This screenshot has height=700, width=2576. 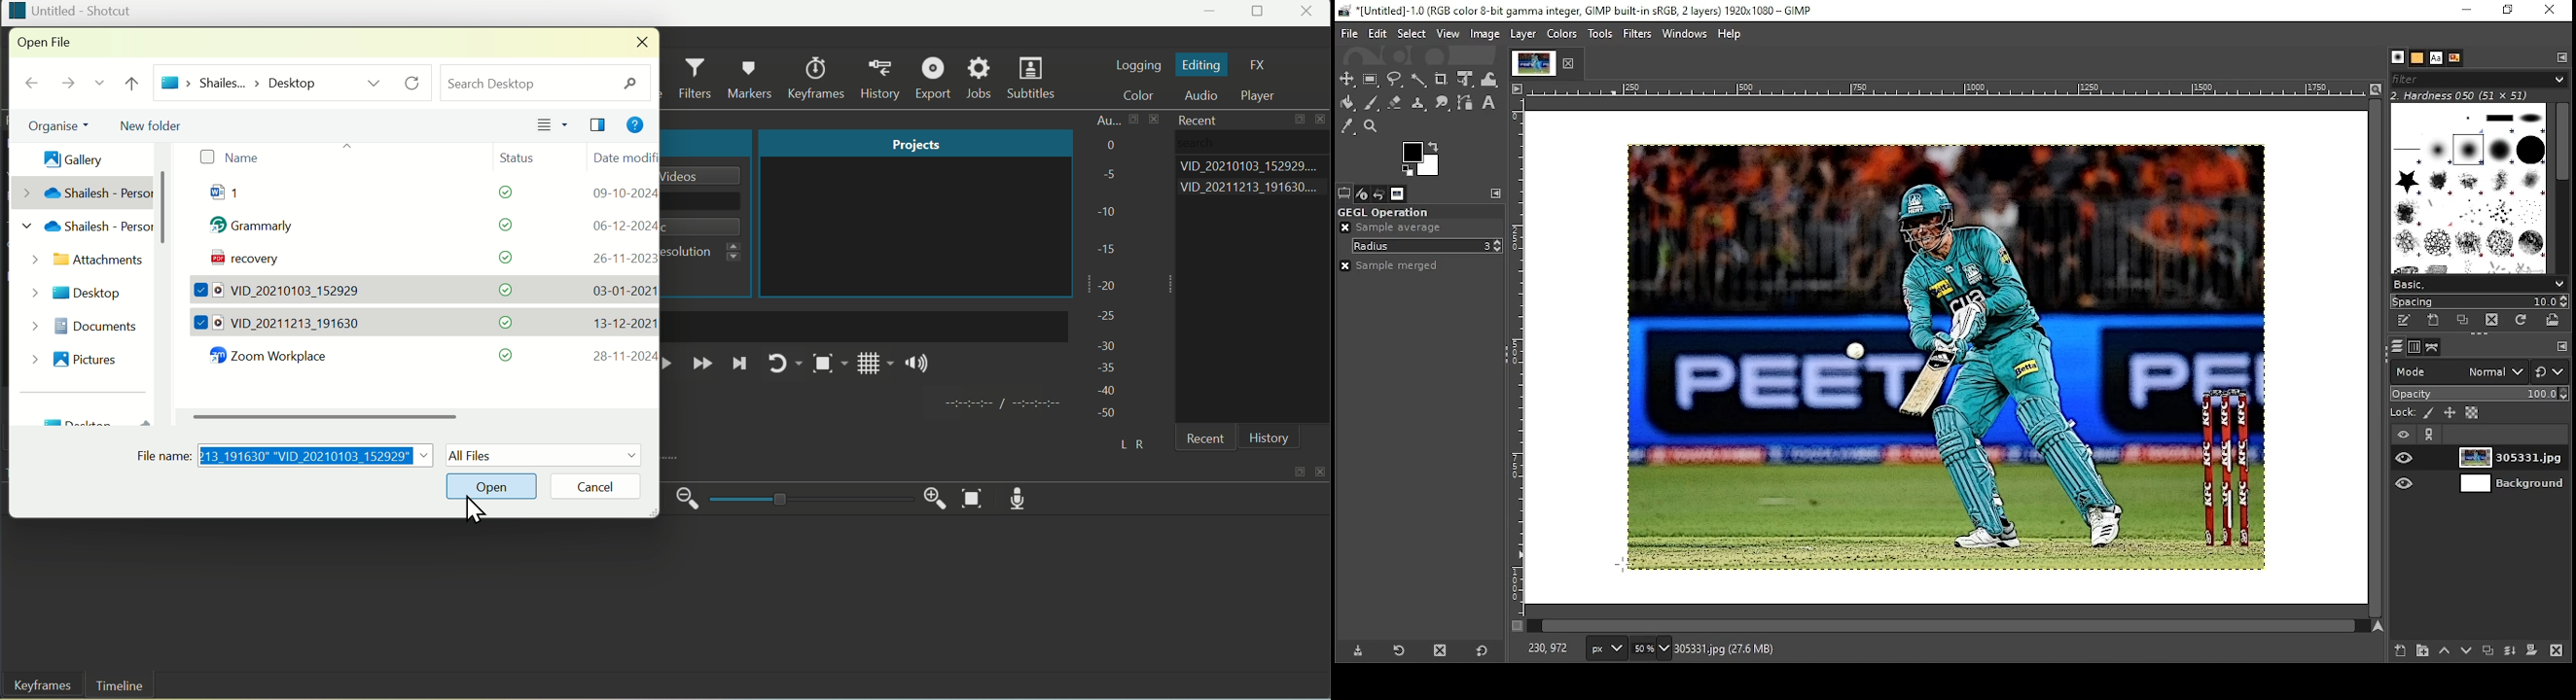 I want to click on sample merged, so click(x=1389, y=265).